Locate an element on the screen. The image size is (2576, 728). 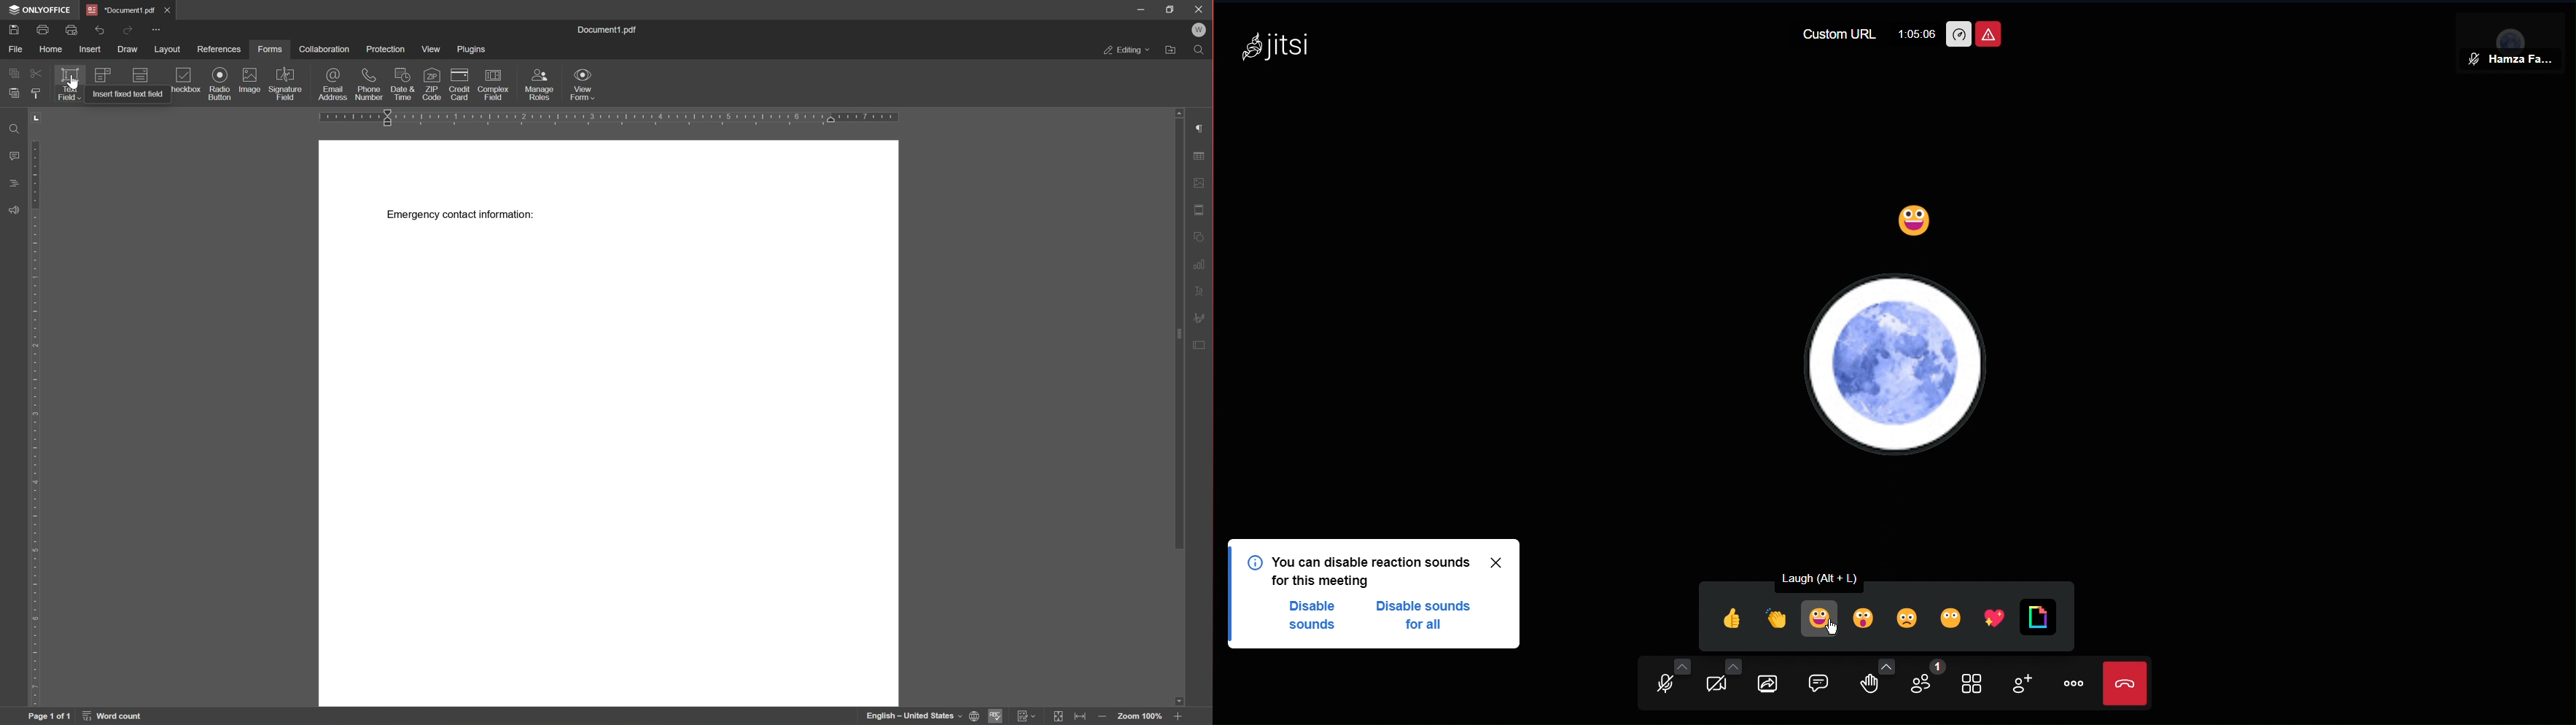
text art settings is located at coordinates (1201, 291).